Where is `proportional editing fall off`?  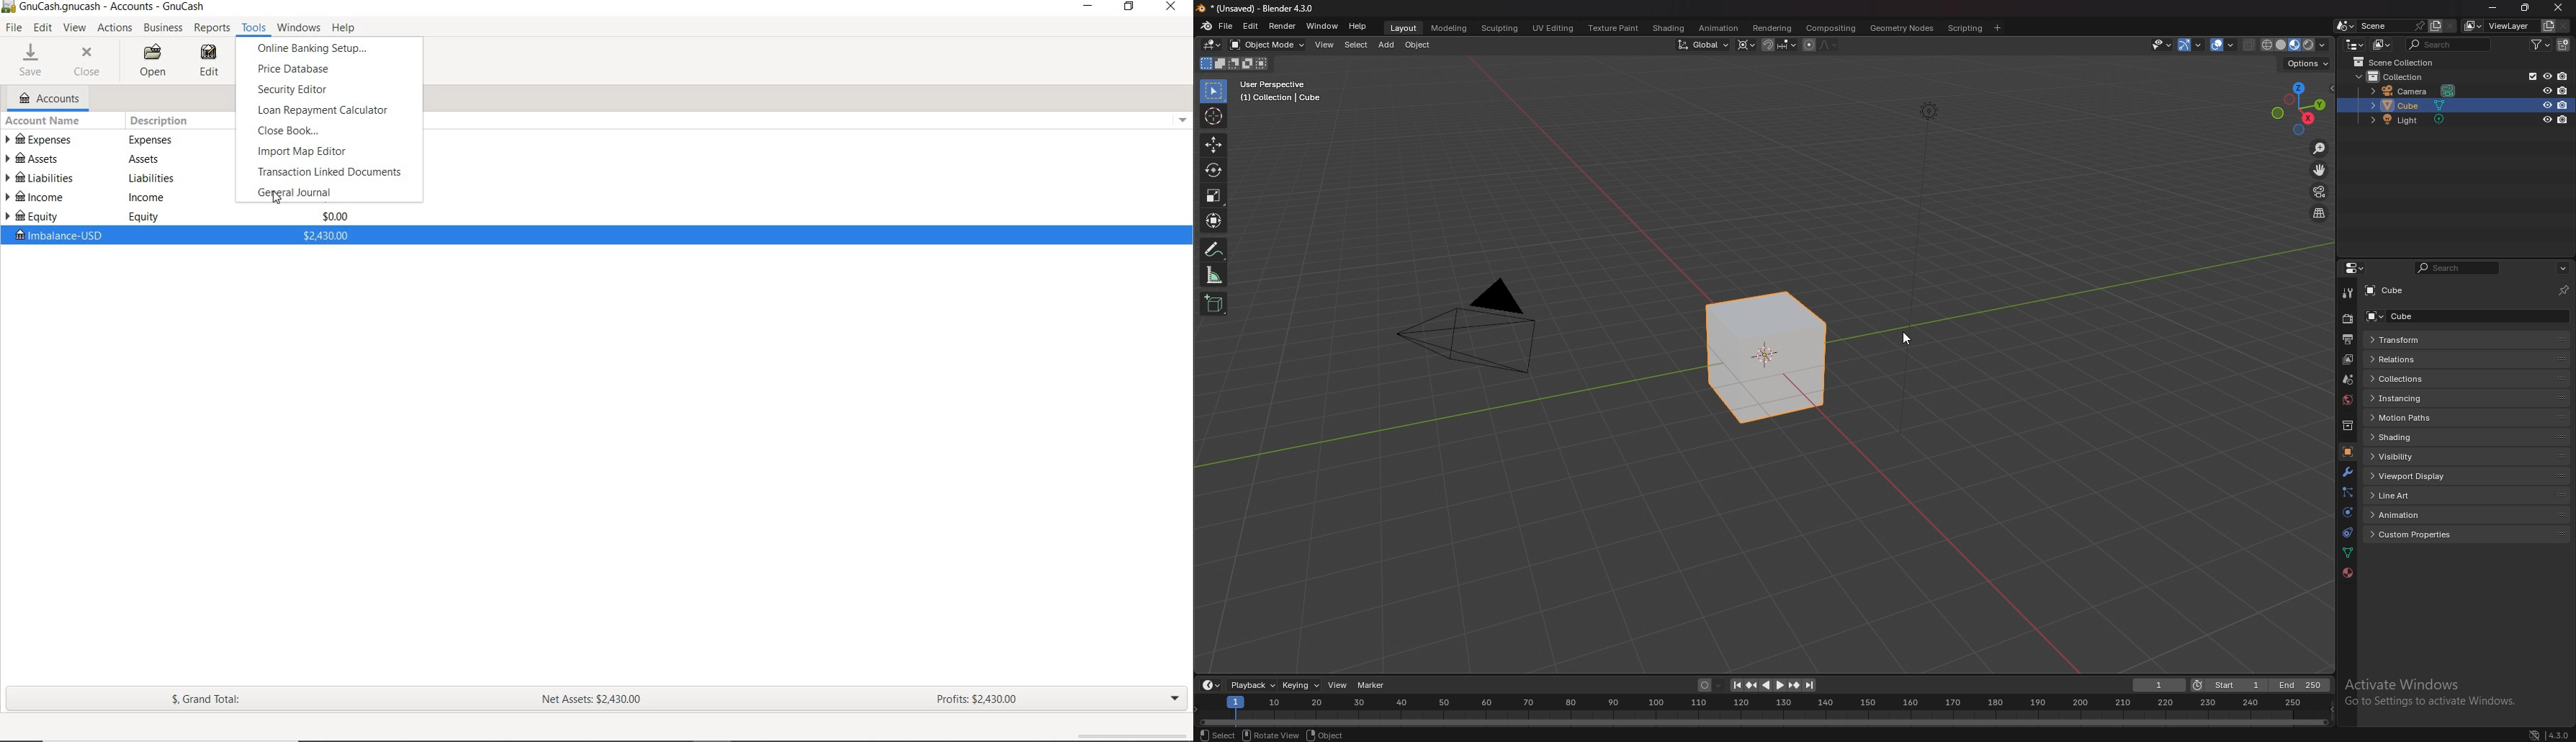 proportional editing fall off is located at coordinates (1827, 45).